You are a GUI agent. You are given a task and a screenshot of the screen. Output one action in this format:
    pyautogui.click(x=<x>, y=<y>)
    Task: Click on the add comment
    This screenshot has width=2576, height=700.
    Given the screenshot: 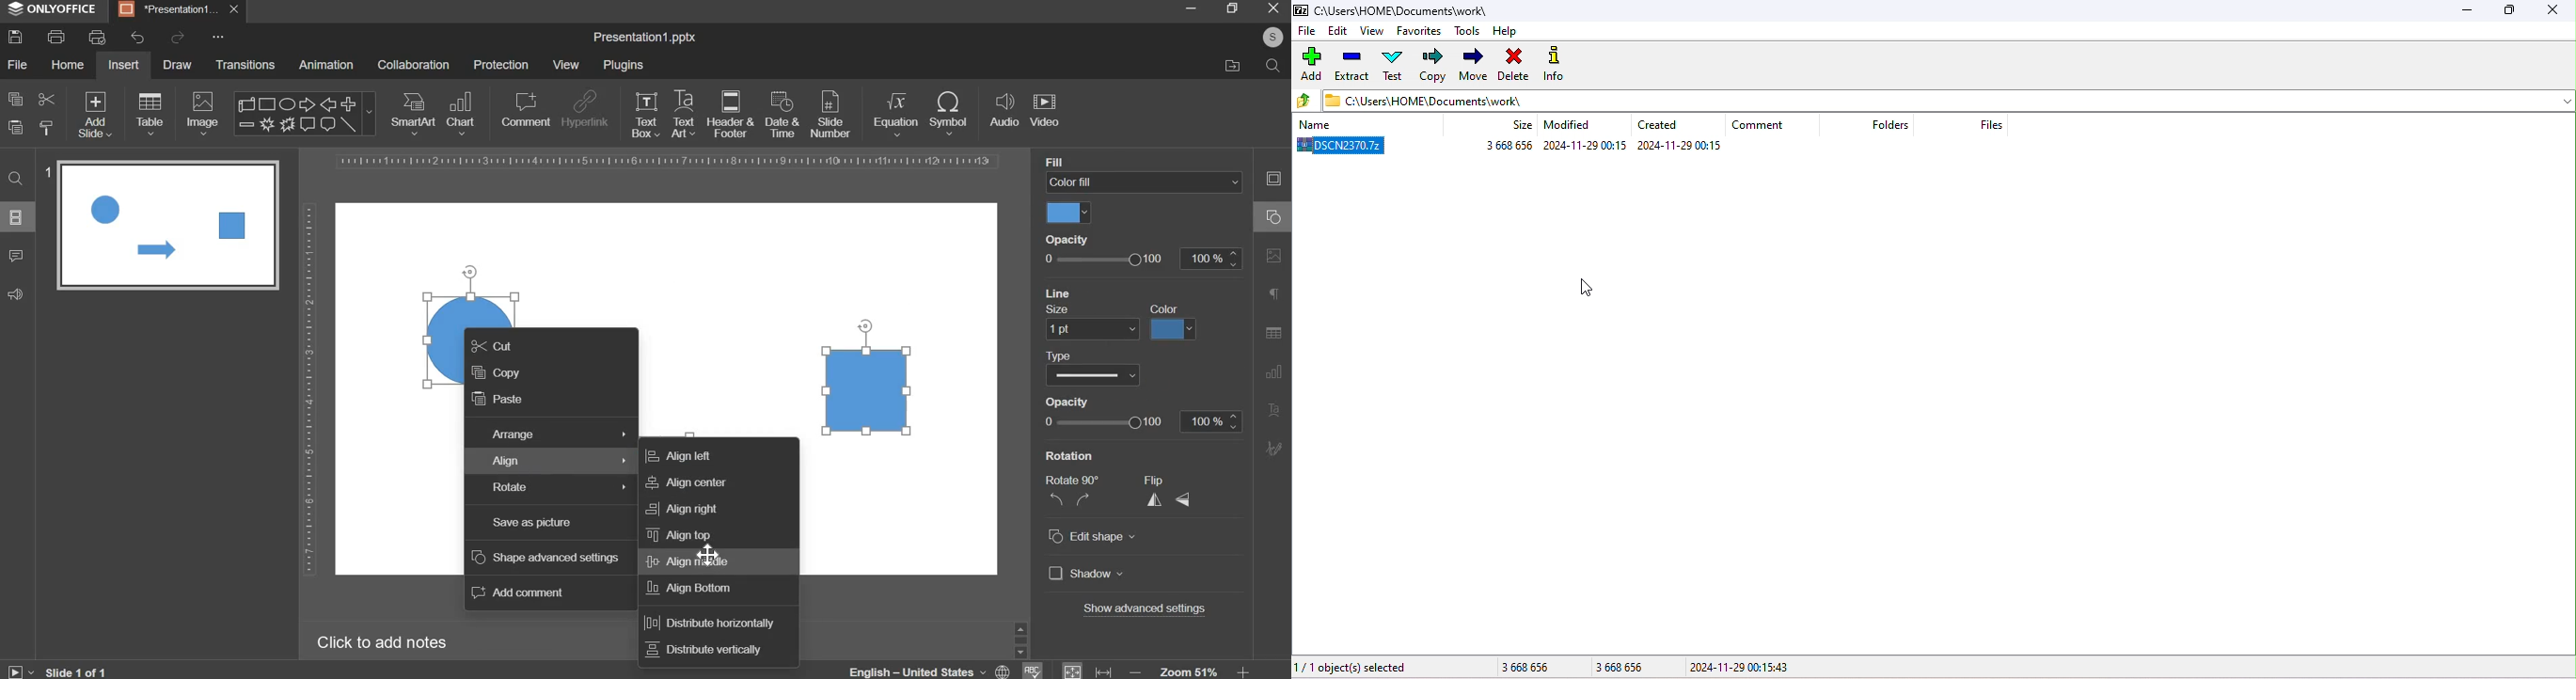 What is the action you would take?
    pyautogui.click(x=519, y=593)
    